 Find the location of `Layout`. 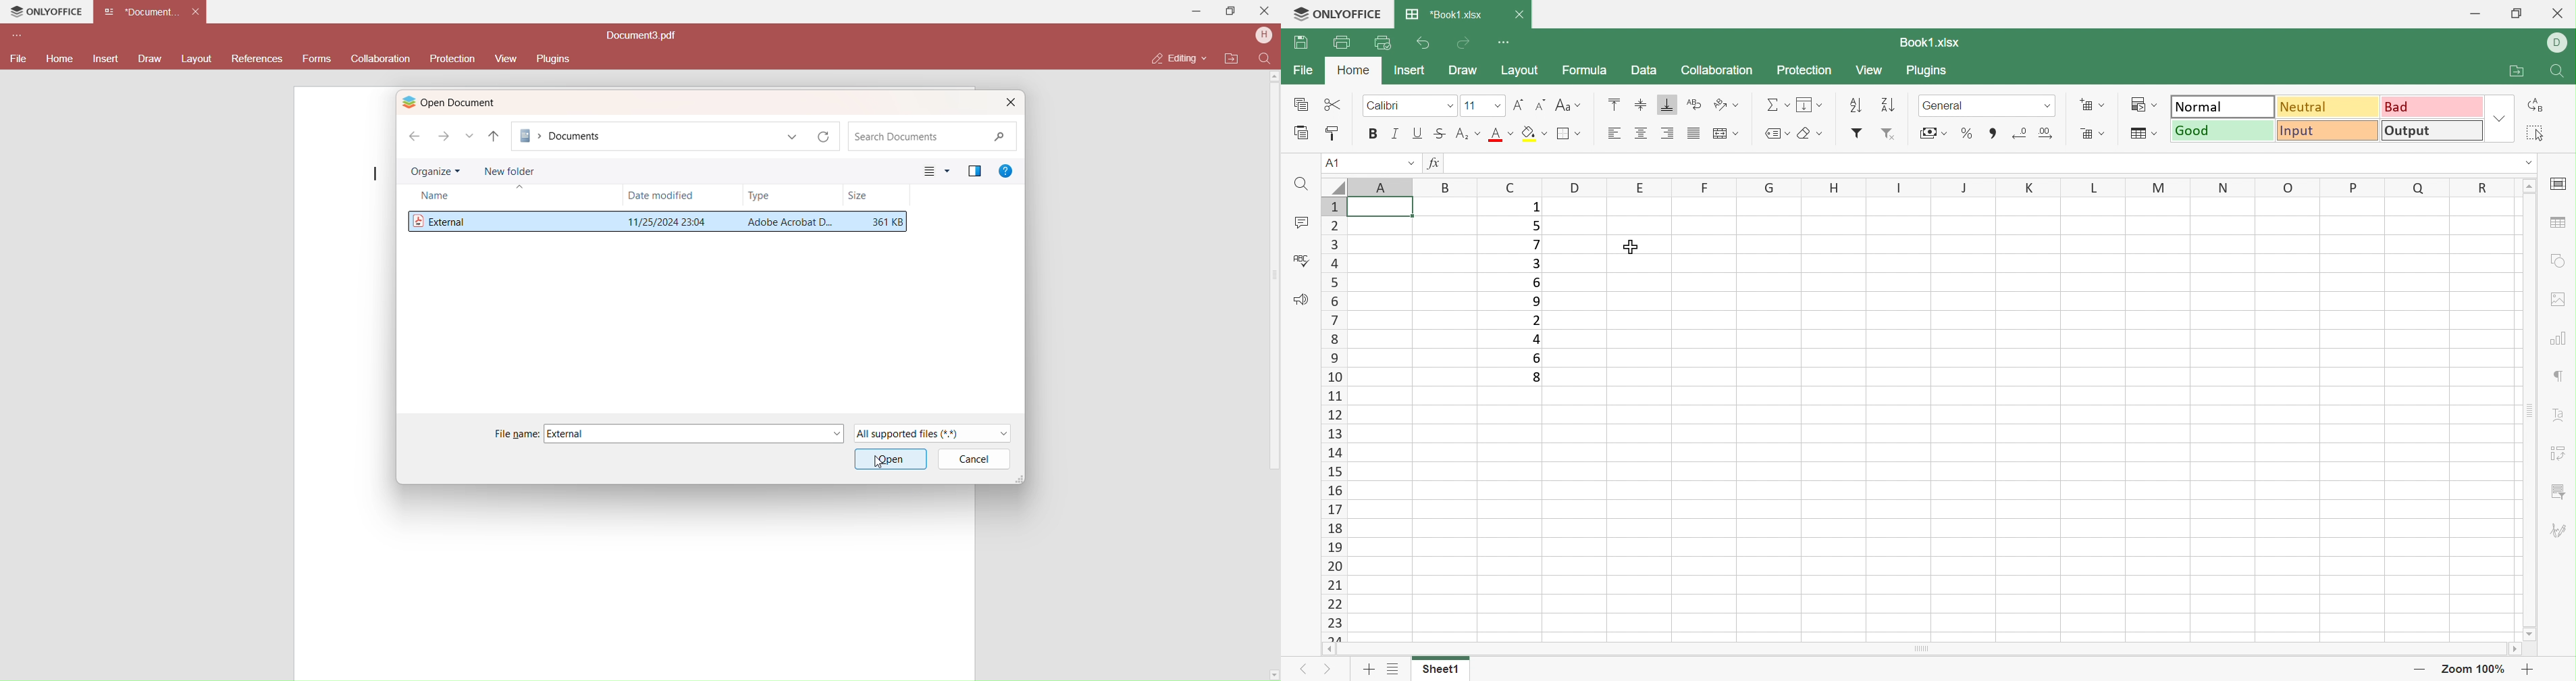

Layout is located at coordinates (1520, 72).